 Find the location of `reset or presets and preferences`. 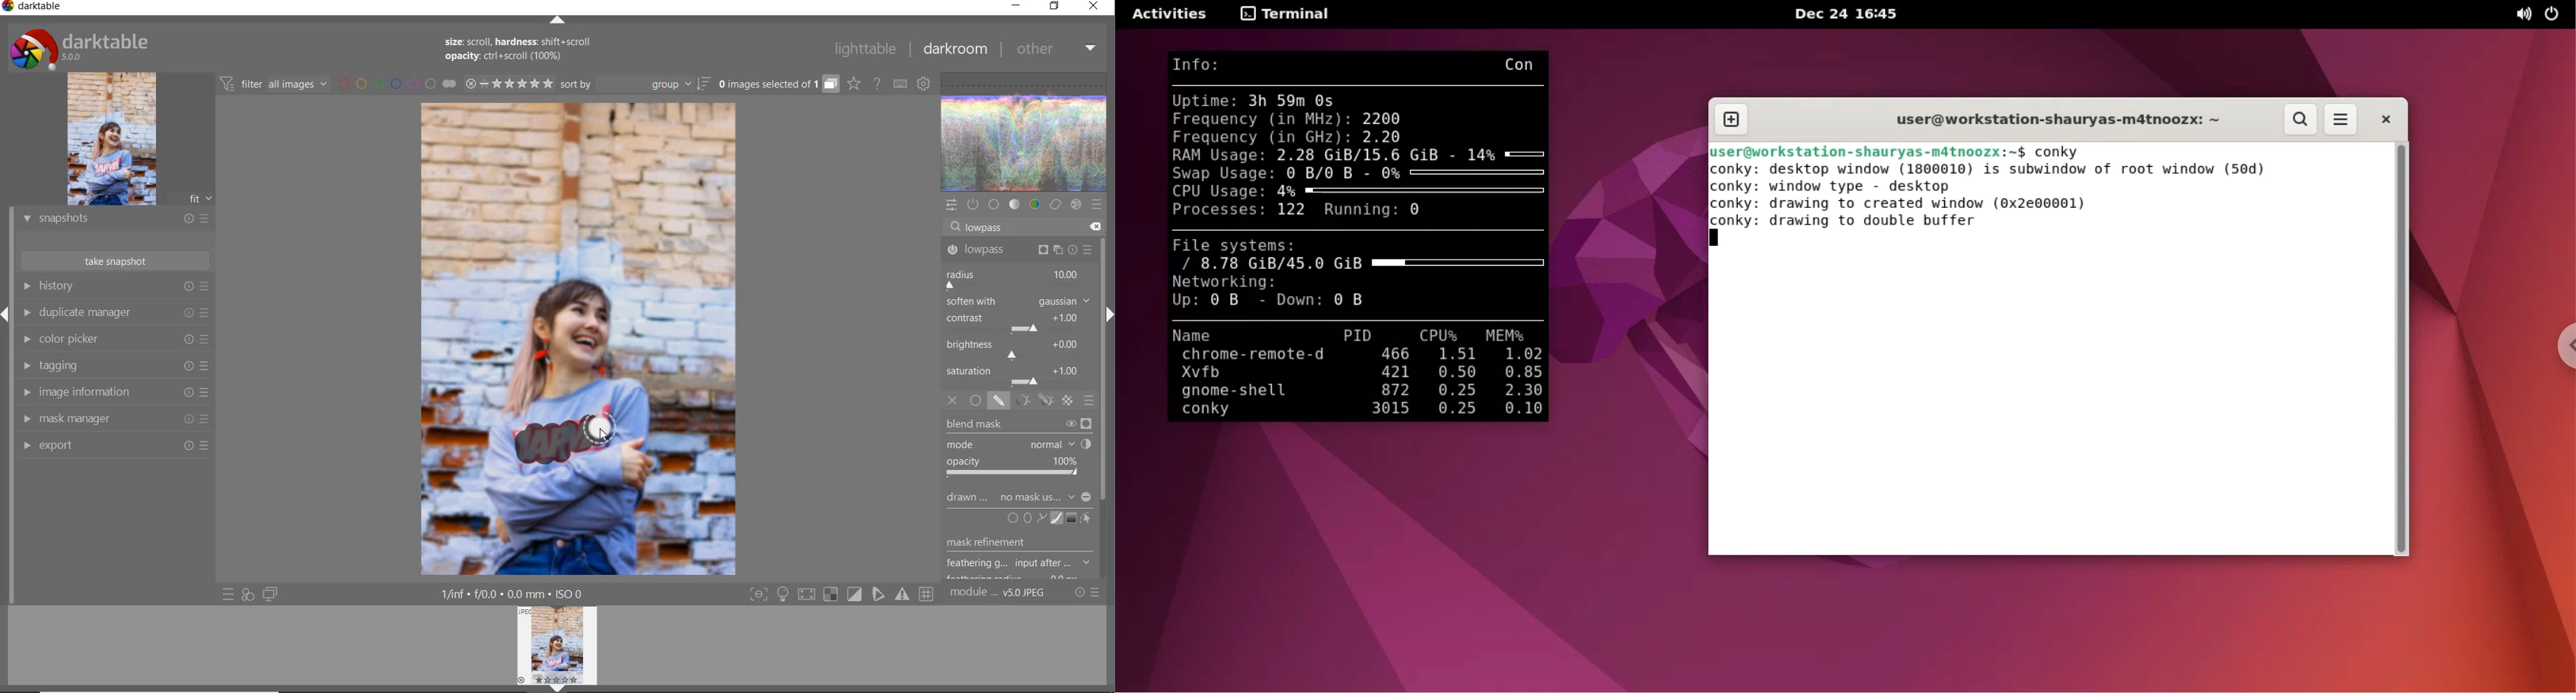

reset or presets and preferences is located at coordinates (1088, 593).